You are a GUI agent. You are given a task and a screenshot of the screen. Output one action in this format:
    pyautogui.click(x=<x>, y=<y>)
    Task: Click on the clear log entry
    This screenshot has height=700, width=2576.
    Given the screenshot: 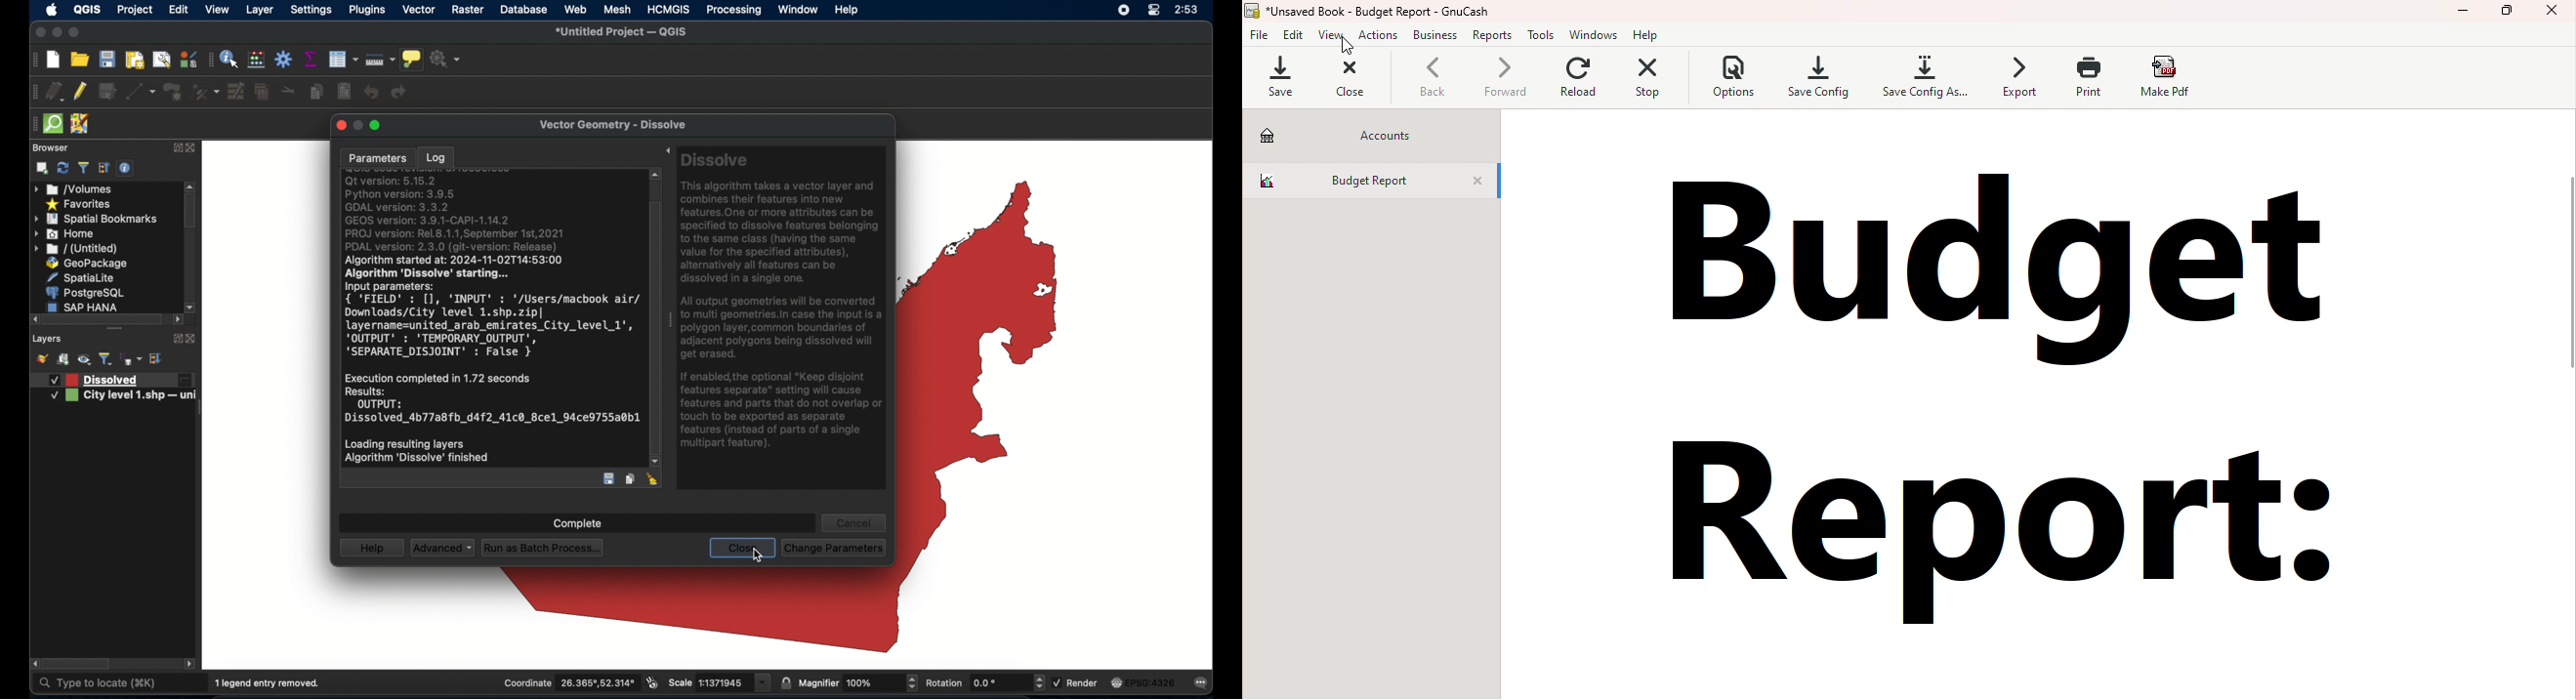 What is the action you would take?
    pyautogui.click(x=653, y=479)
    